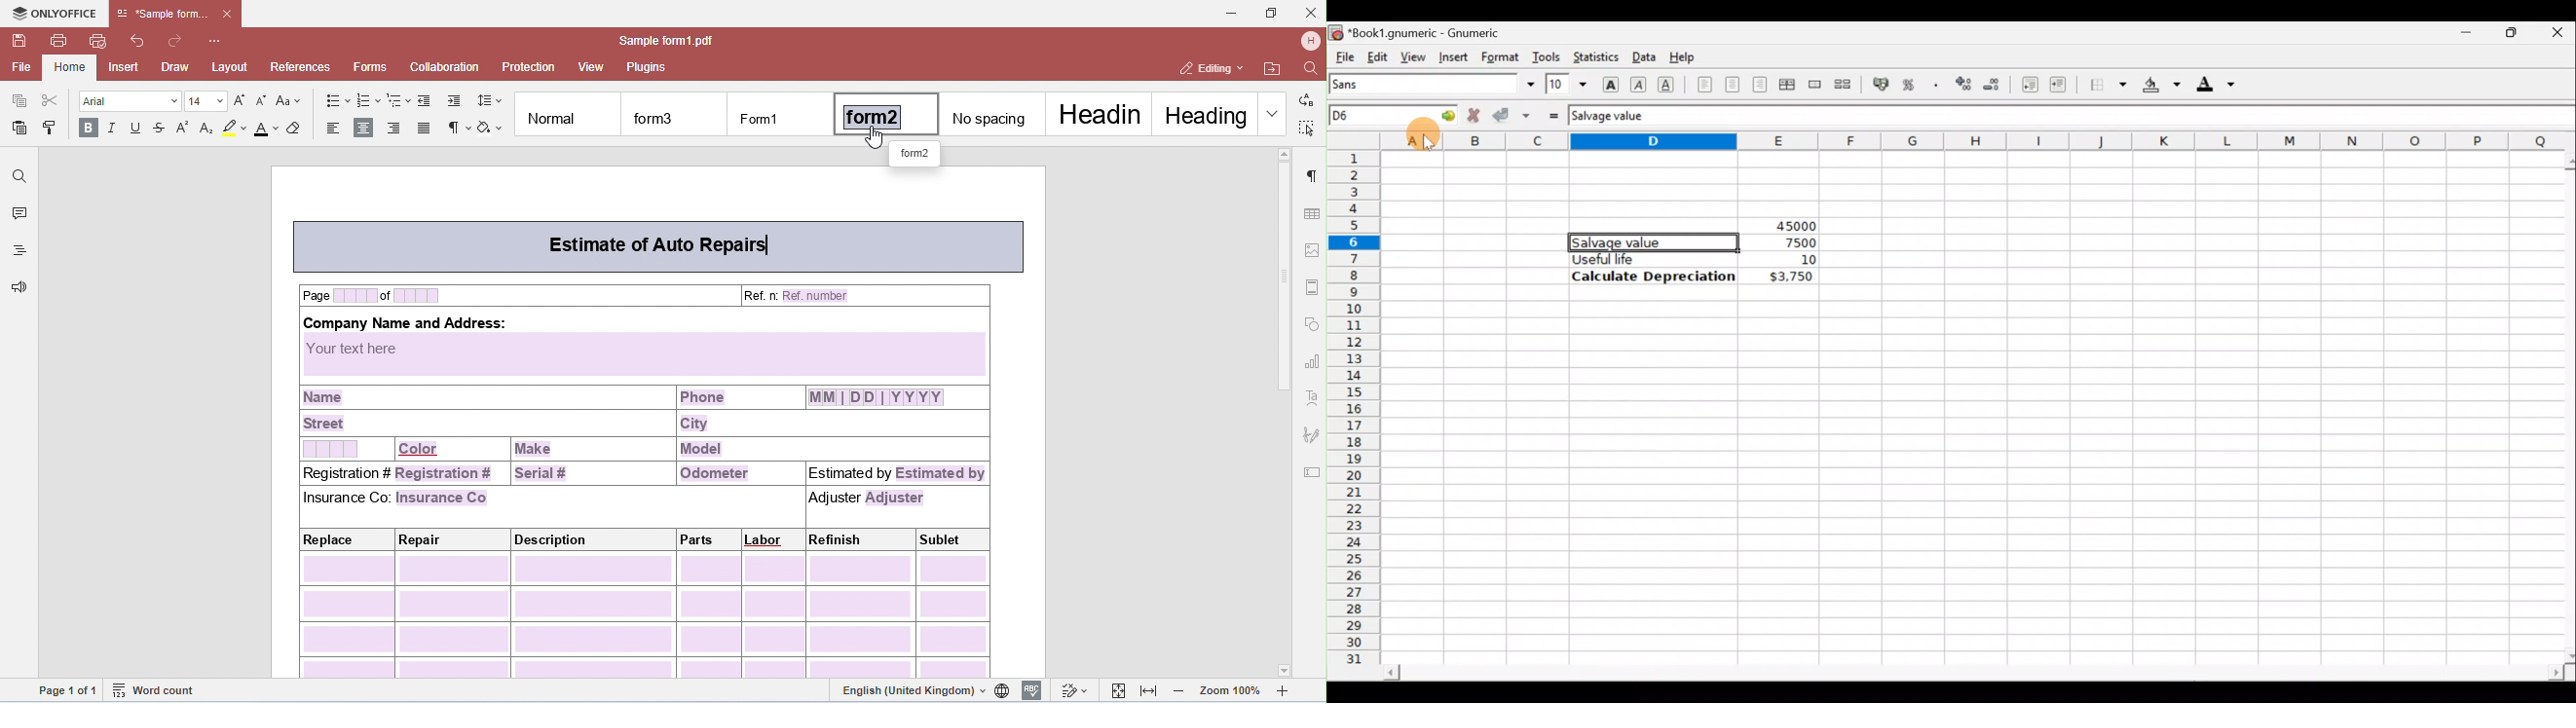  I want to click on 10, so click(1791, 260).